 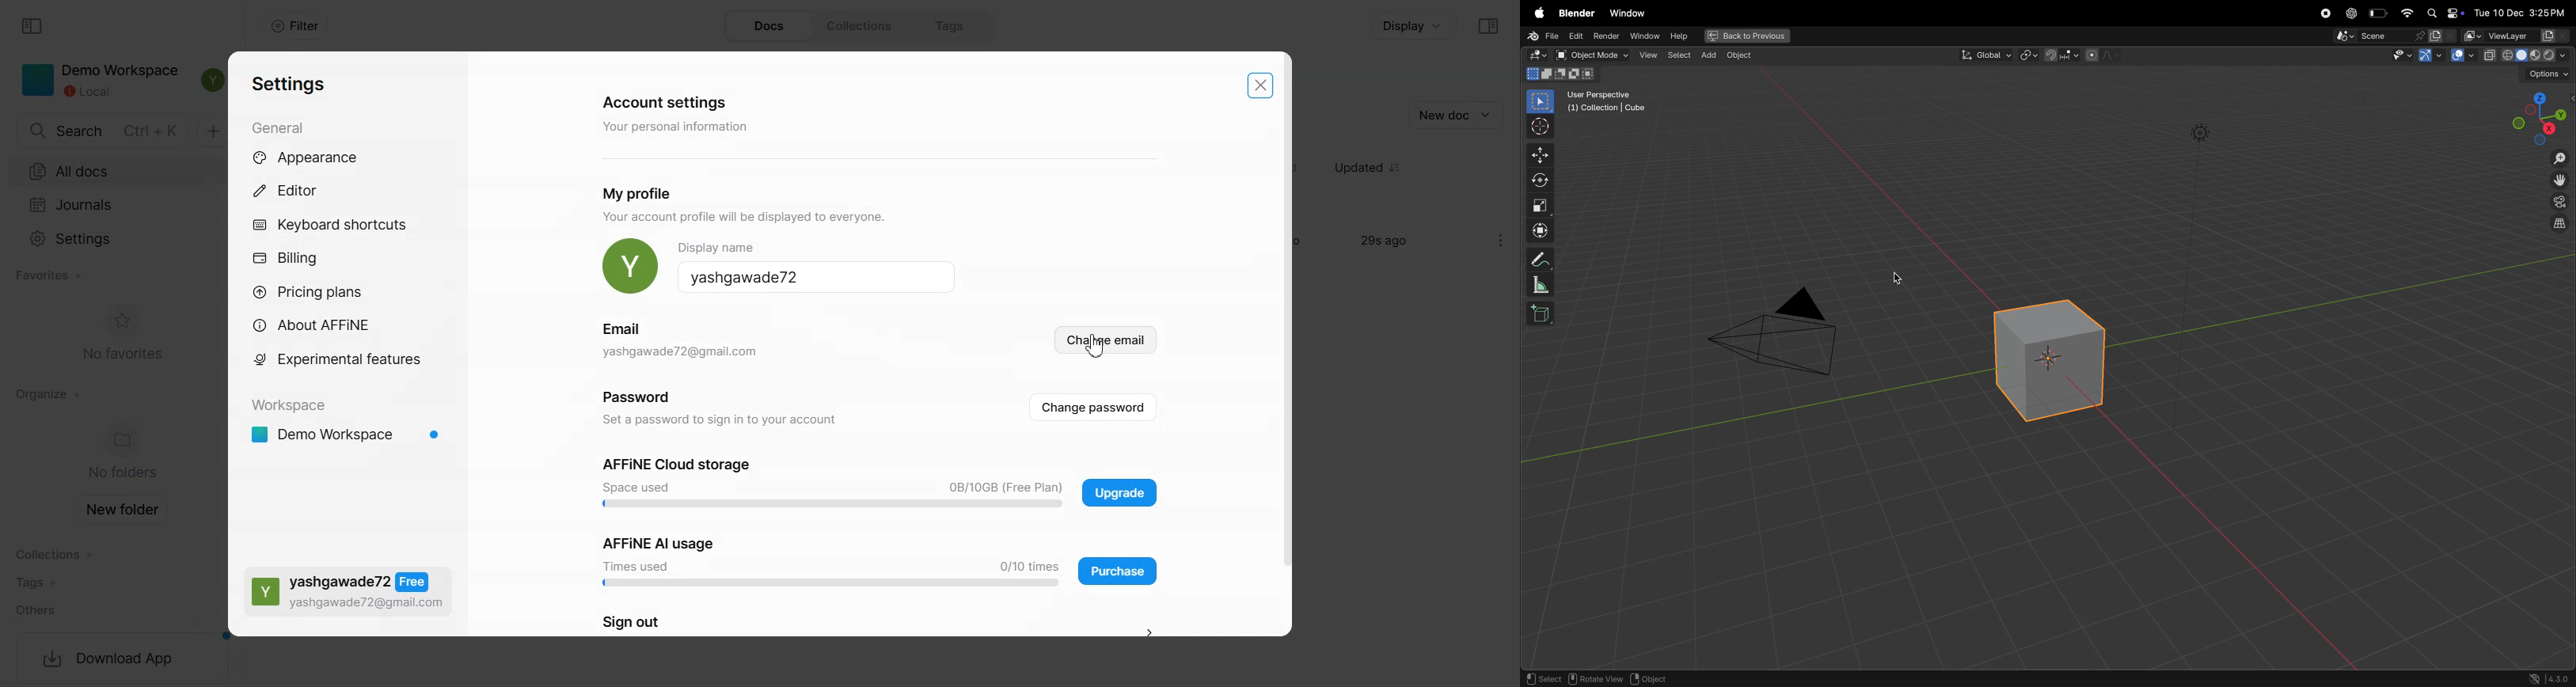 I want to click on transform, so click(x=1537, y=231).